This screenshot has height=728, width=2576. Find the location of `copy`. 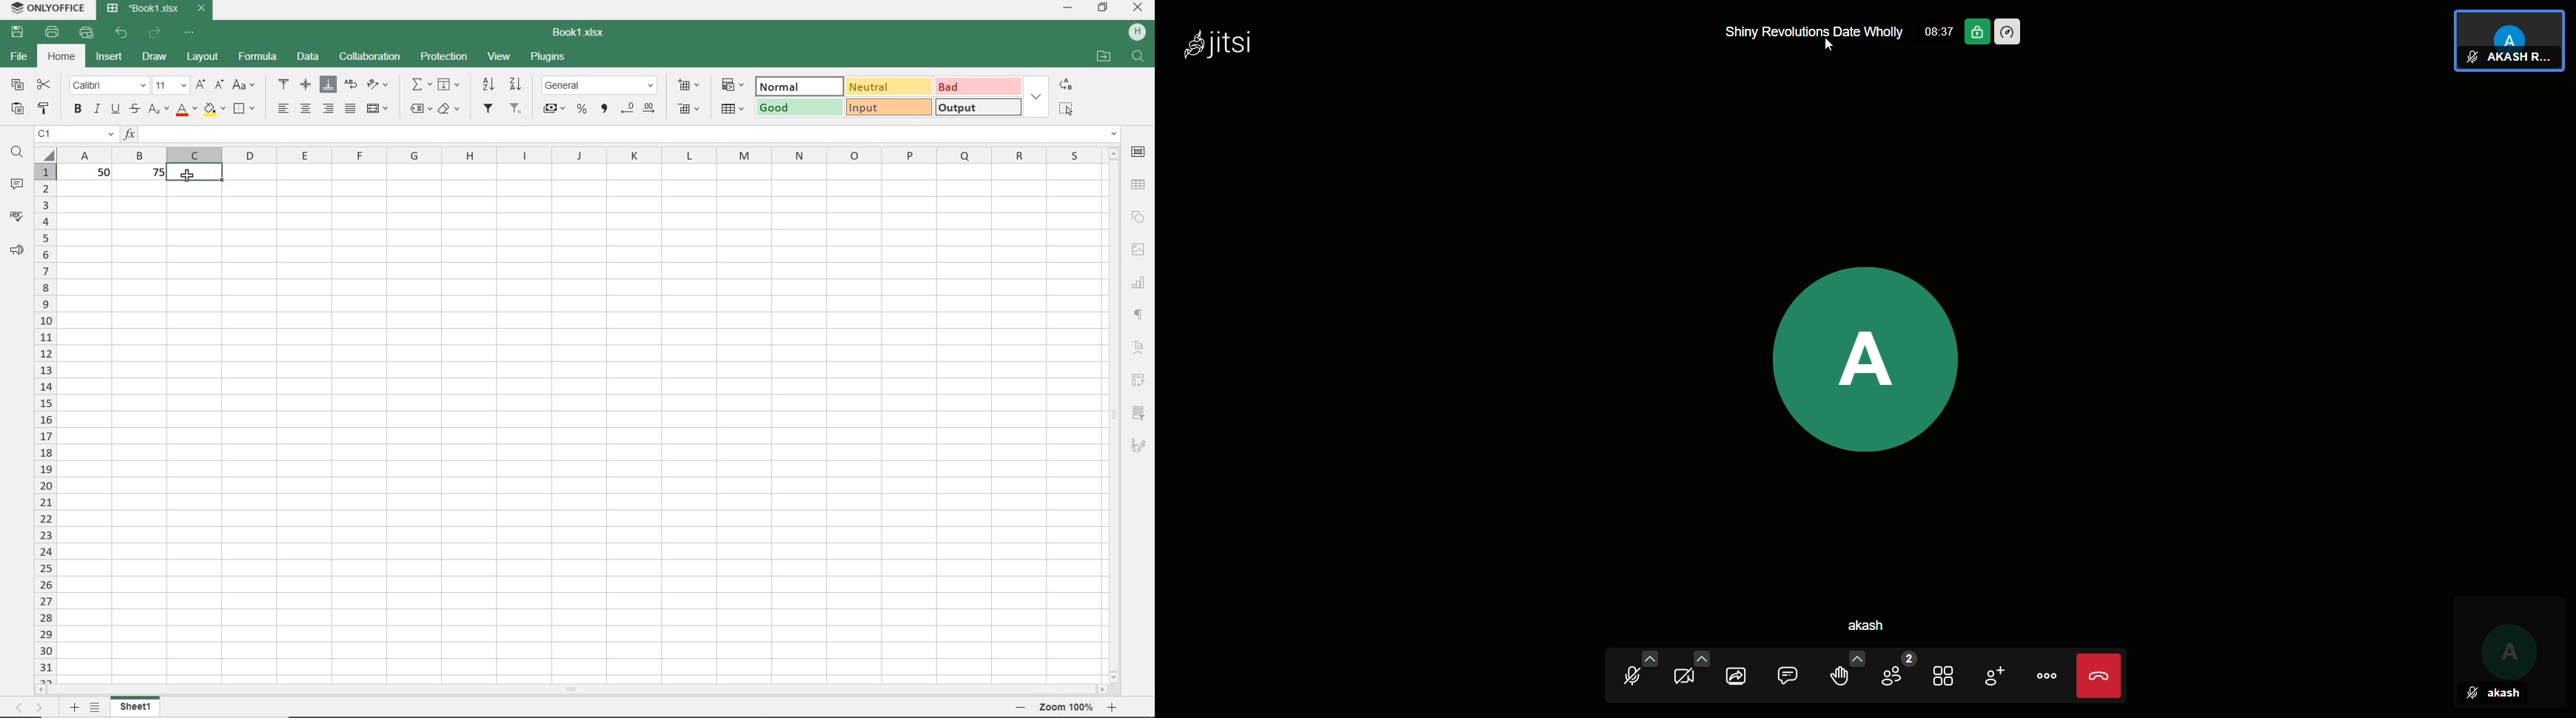

copy is located at coordinates (17, 84).